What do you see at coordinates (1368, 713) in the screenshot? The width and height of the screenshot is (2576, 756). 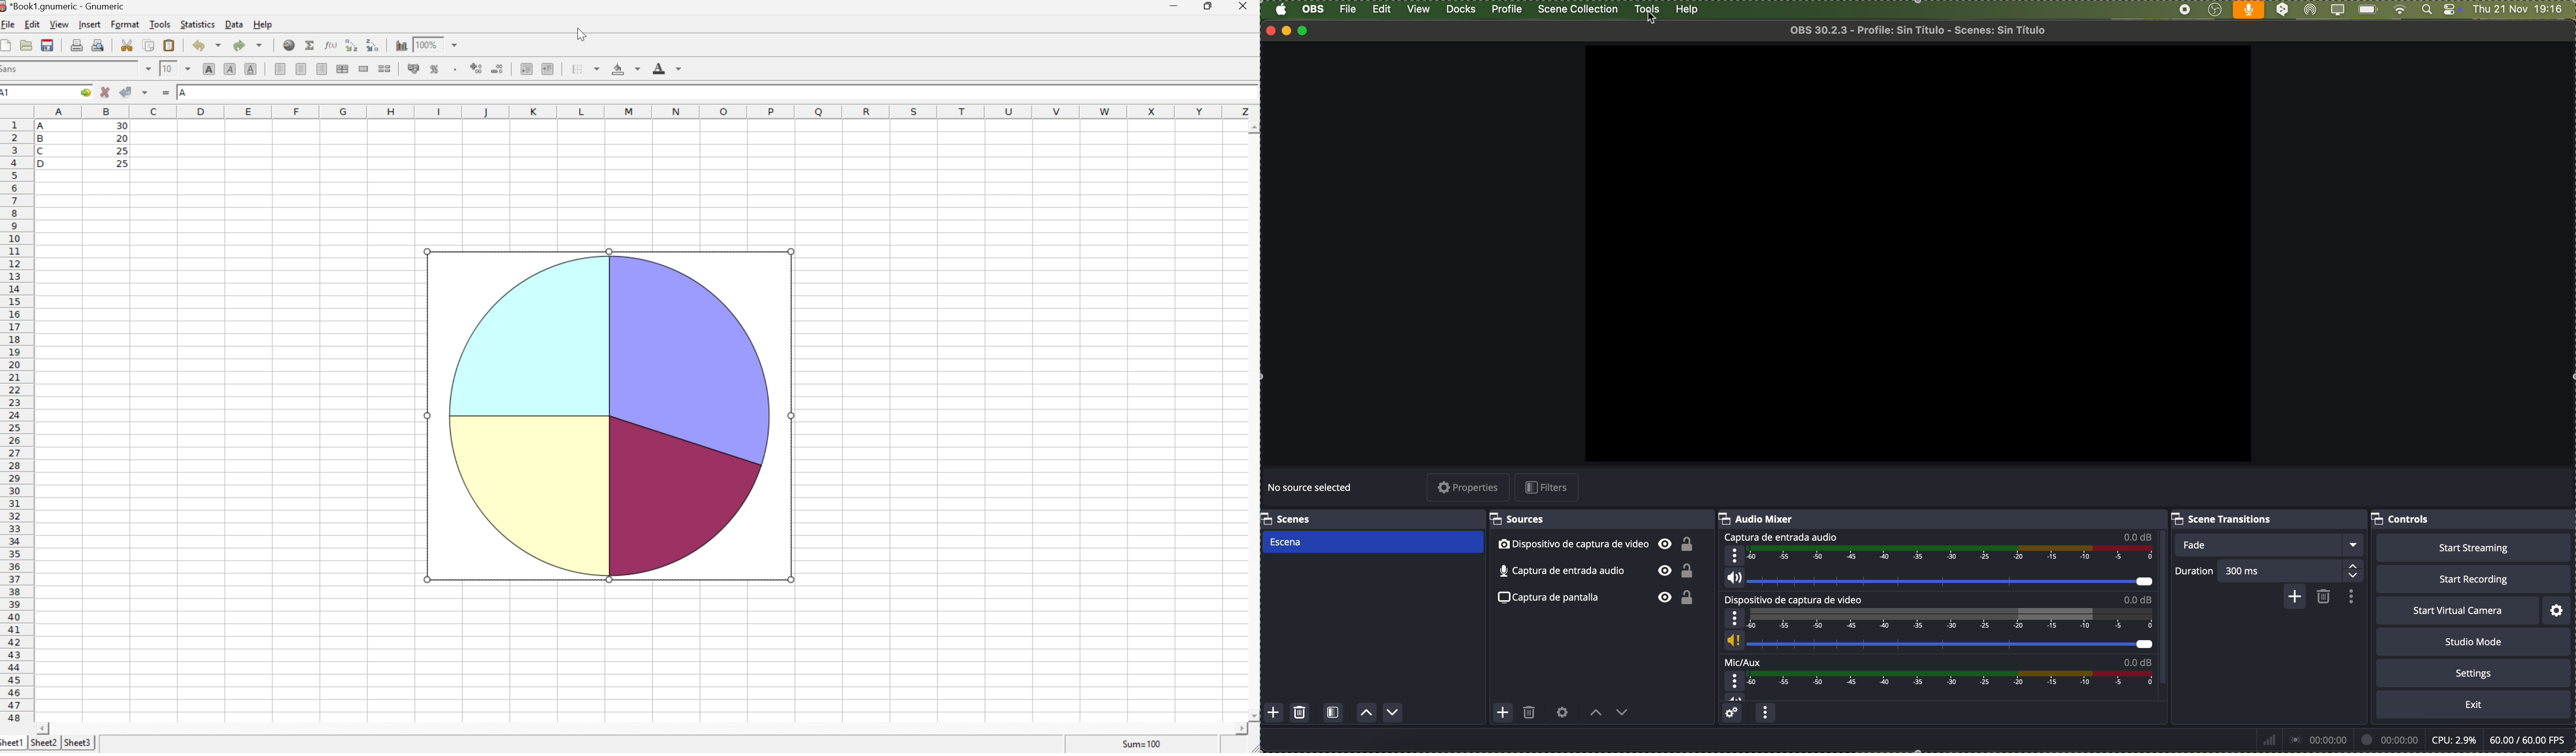 I see `move scene up` at bounding box center [1368, 713].